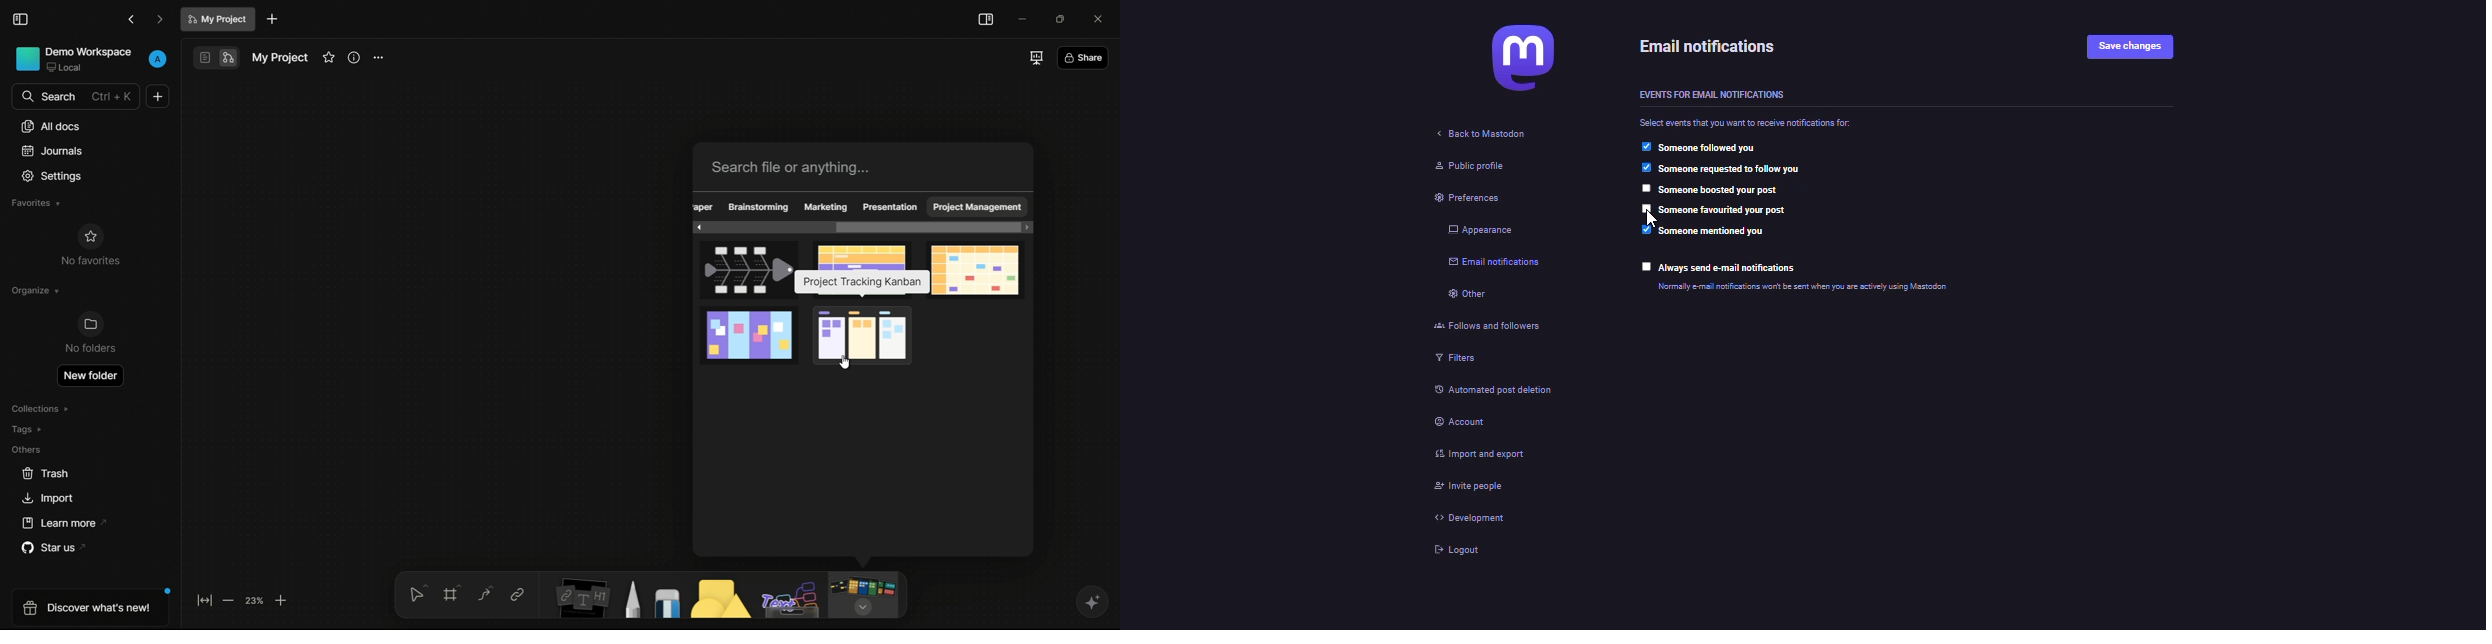 This screenshot has width=2492, height=644. Describe the element at coordinates (1065, 19) in the screenshot. I see `maximize or restore` at that location.